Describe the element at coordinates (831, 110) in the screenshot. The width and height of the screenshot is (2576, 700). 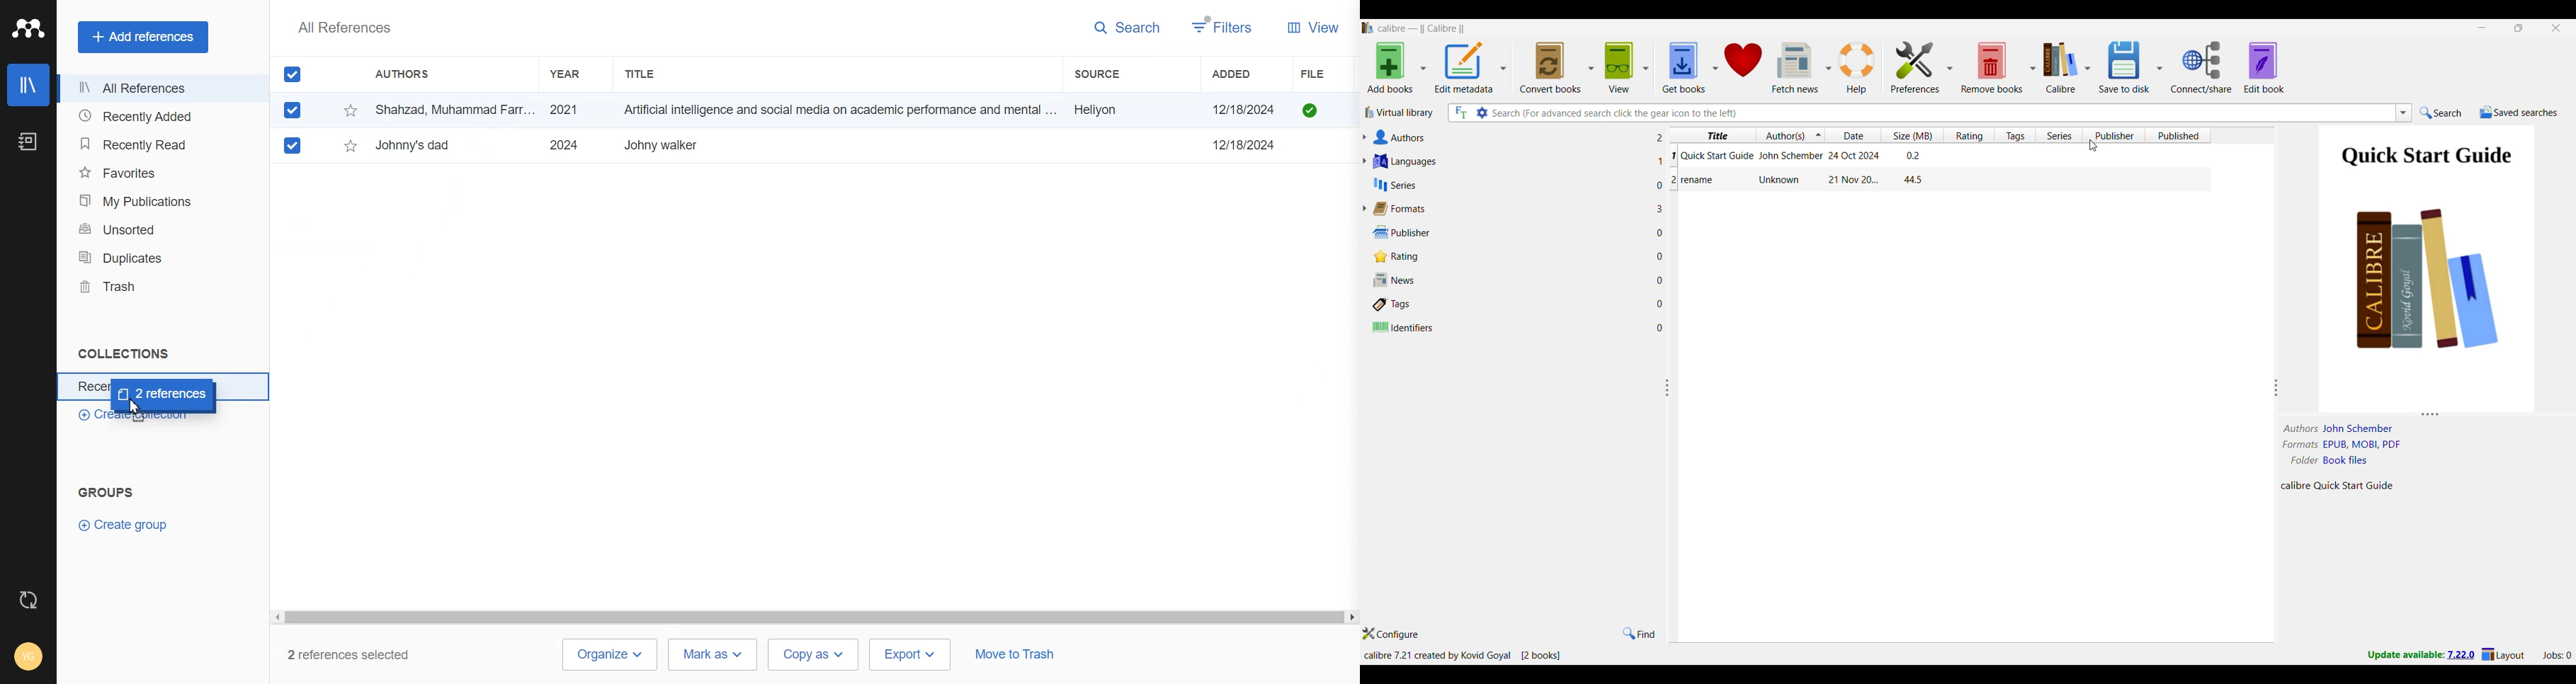
I see `Shahzad, Muhammad Farr... 2021 Artificial intelligence and social media on academic performance and mental ...  Heliyon 12/18/2024` at that location.